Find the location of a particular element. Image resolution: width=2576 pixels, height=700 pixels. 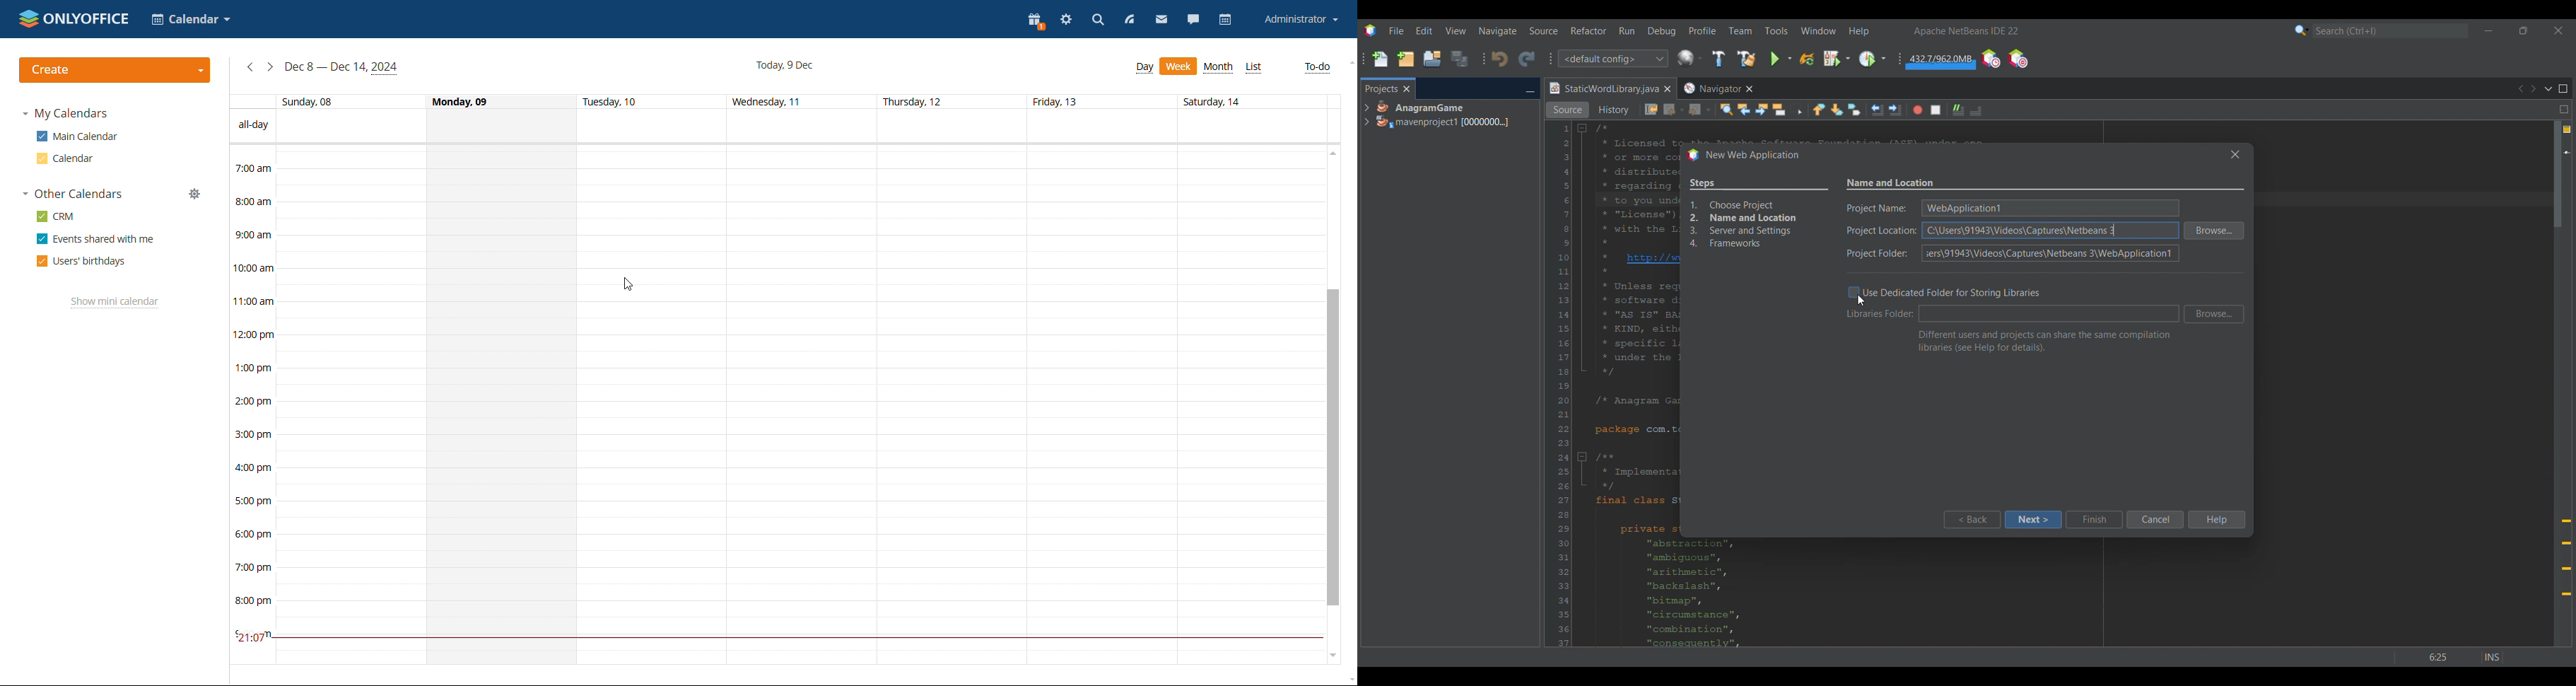

Previous bookmark is located at coordinates (1819, 109).